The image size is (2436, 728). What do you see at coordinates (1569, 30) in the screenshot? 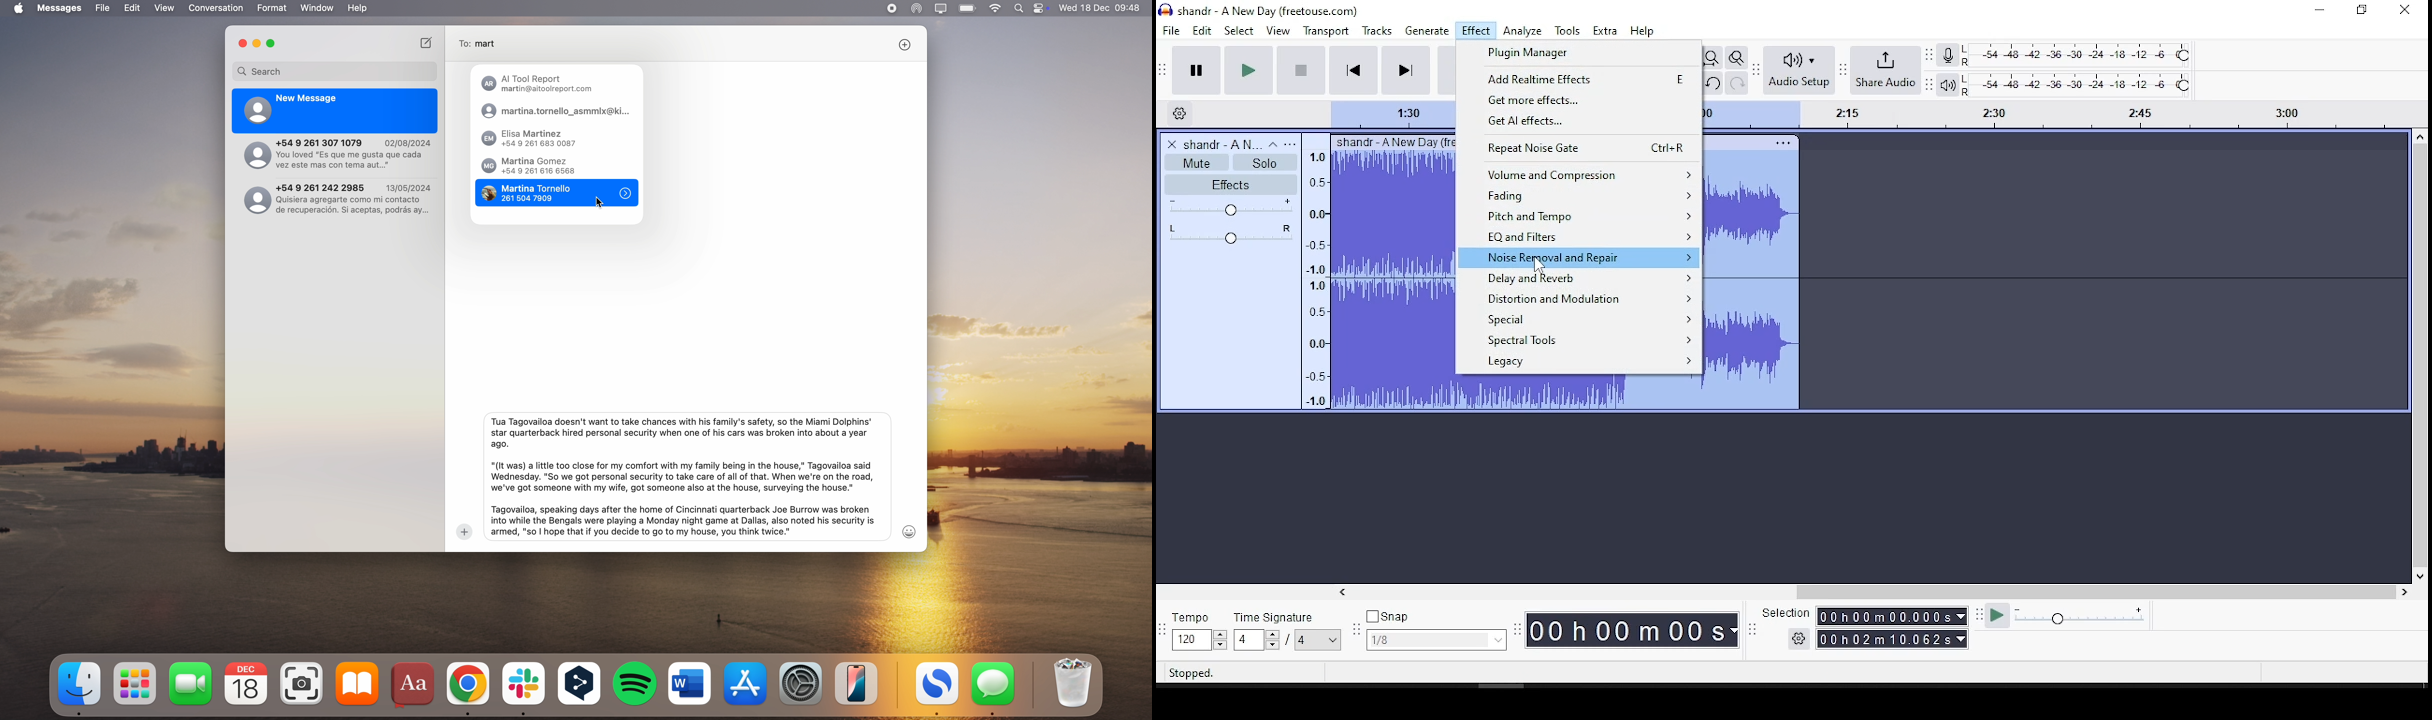
I see `tools` at bounding box center [1569, 30].